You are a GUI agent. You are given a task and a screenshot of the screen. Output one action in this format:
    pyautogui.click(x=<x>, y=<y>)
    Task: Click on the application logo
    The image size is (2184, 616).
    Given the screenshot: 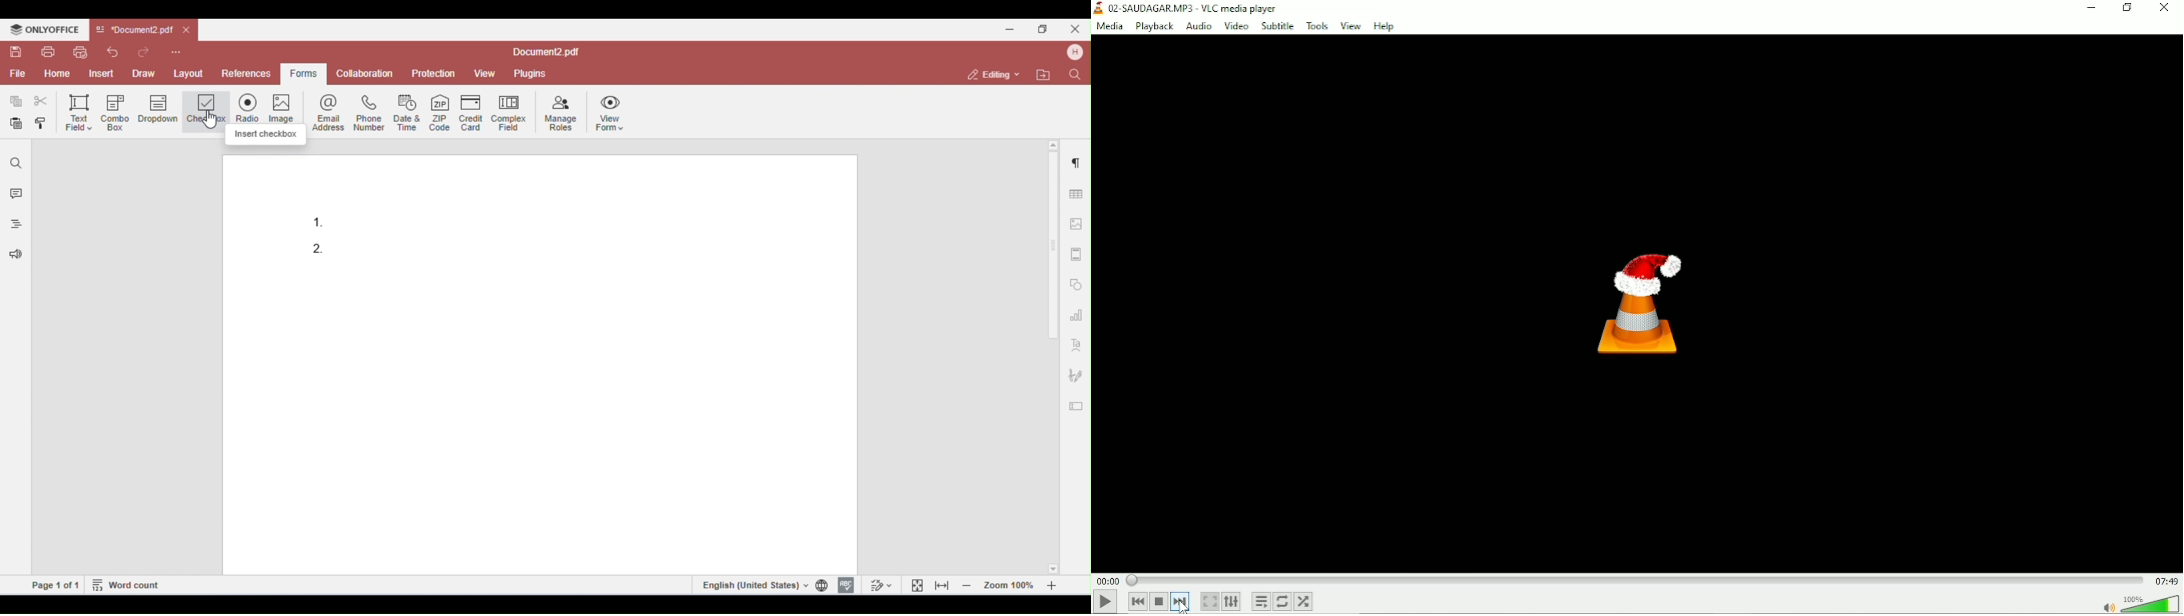 What is the action you would take?
    pyautogui.click(x=1098, y=8)
    